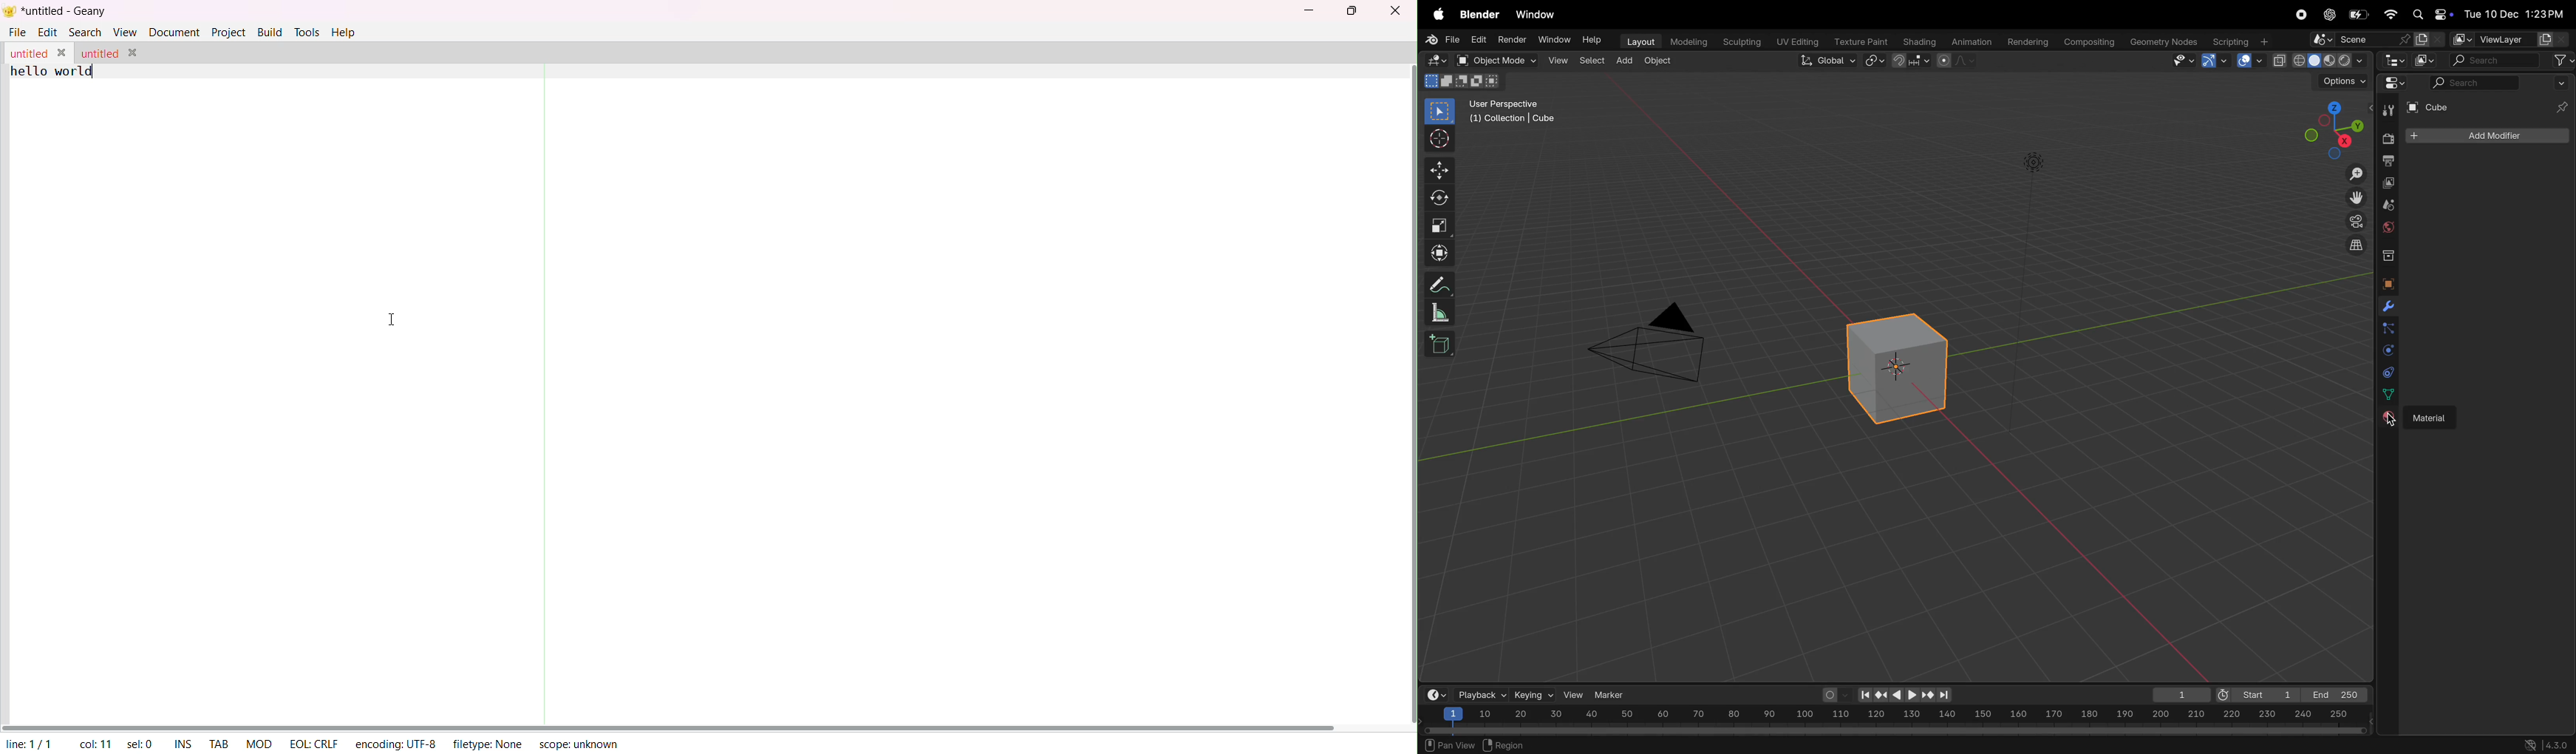 Image resolution: width=2576 pixels, height=756 pixels. I want to click on texture paint, so click(1860, 38).